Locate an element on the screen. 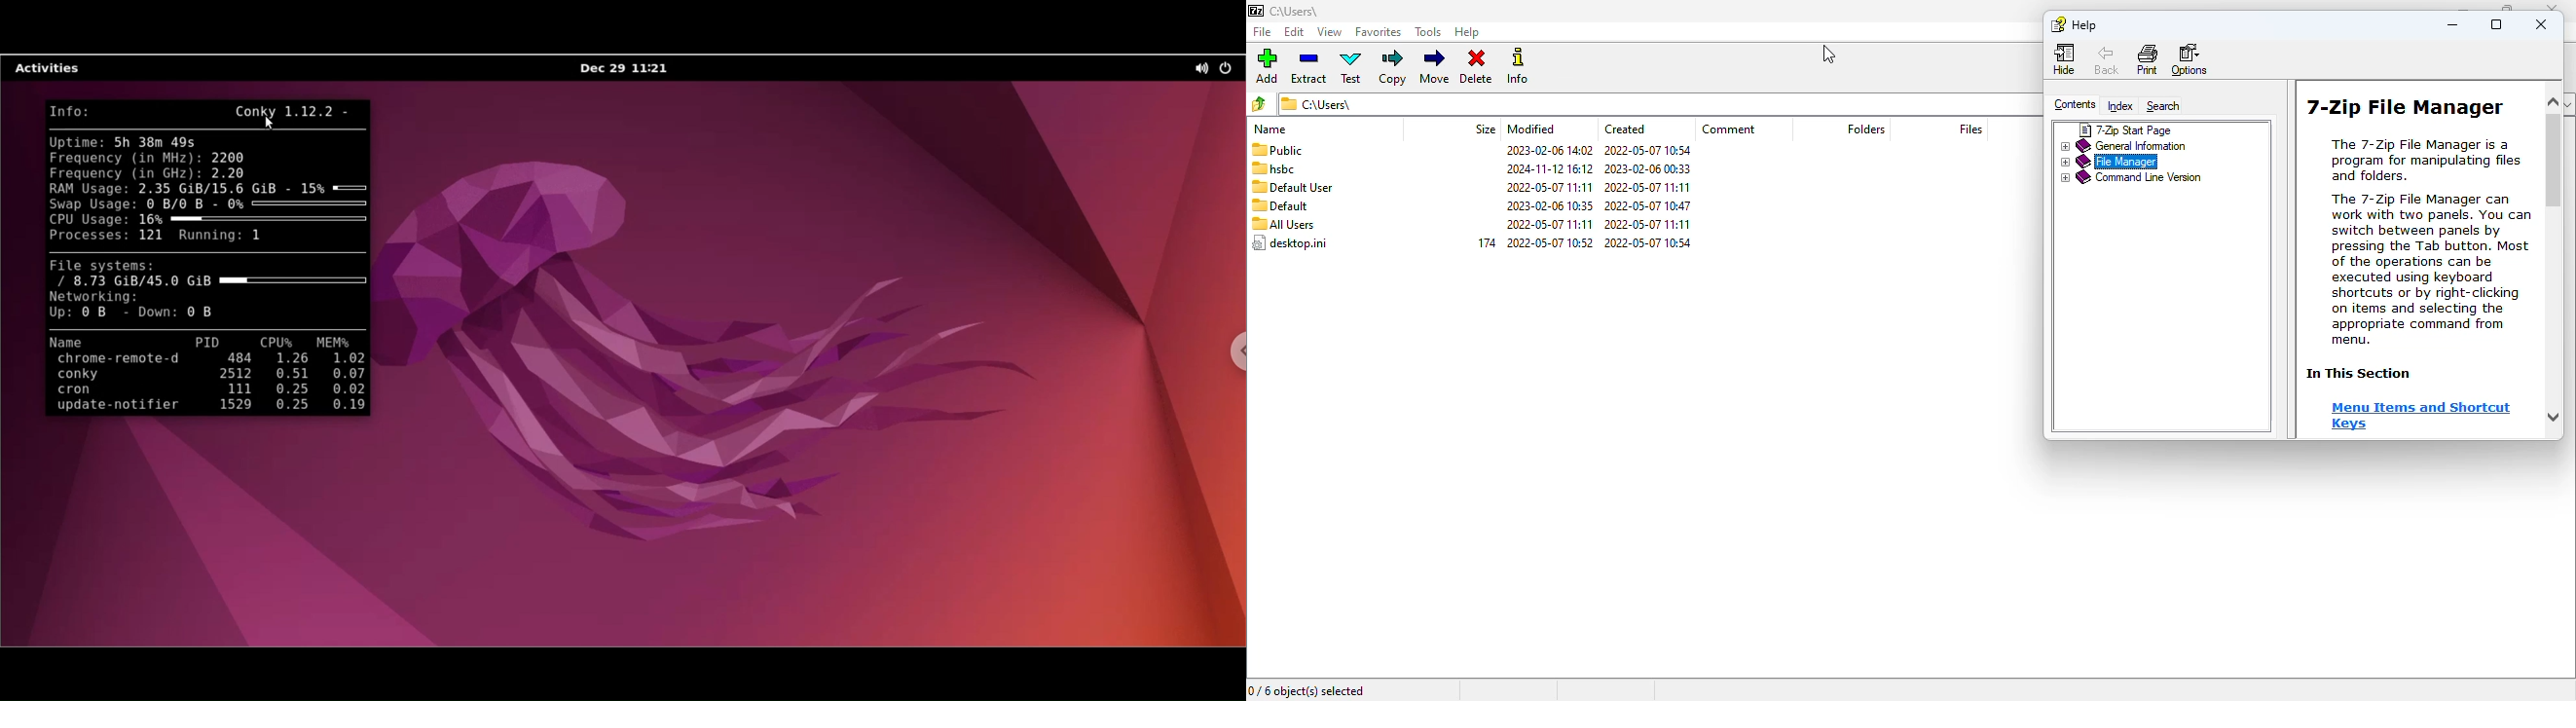 The image size is (2576, 728). move is located at coordinates (1434, 68).